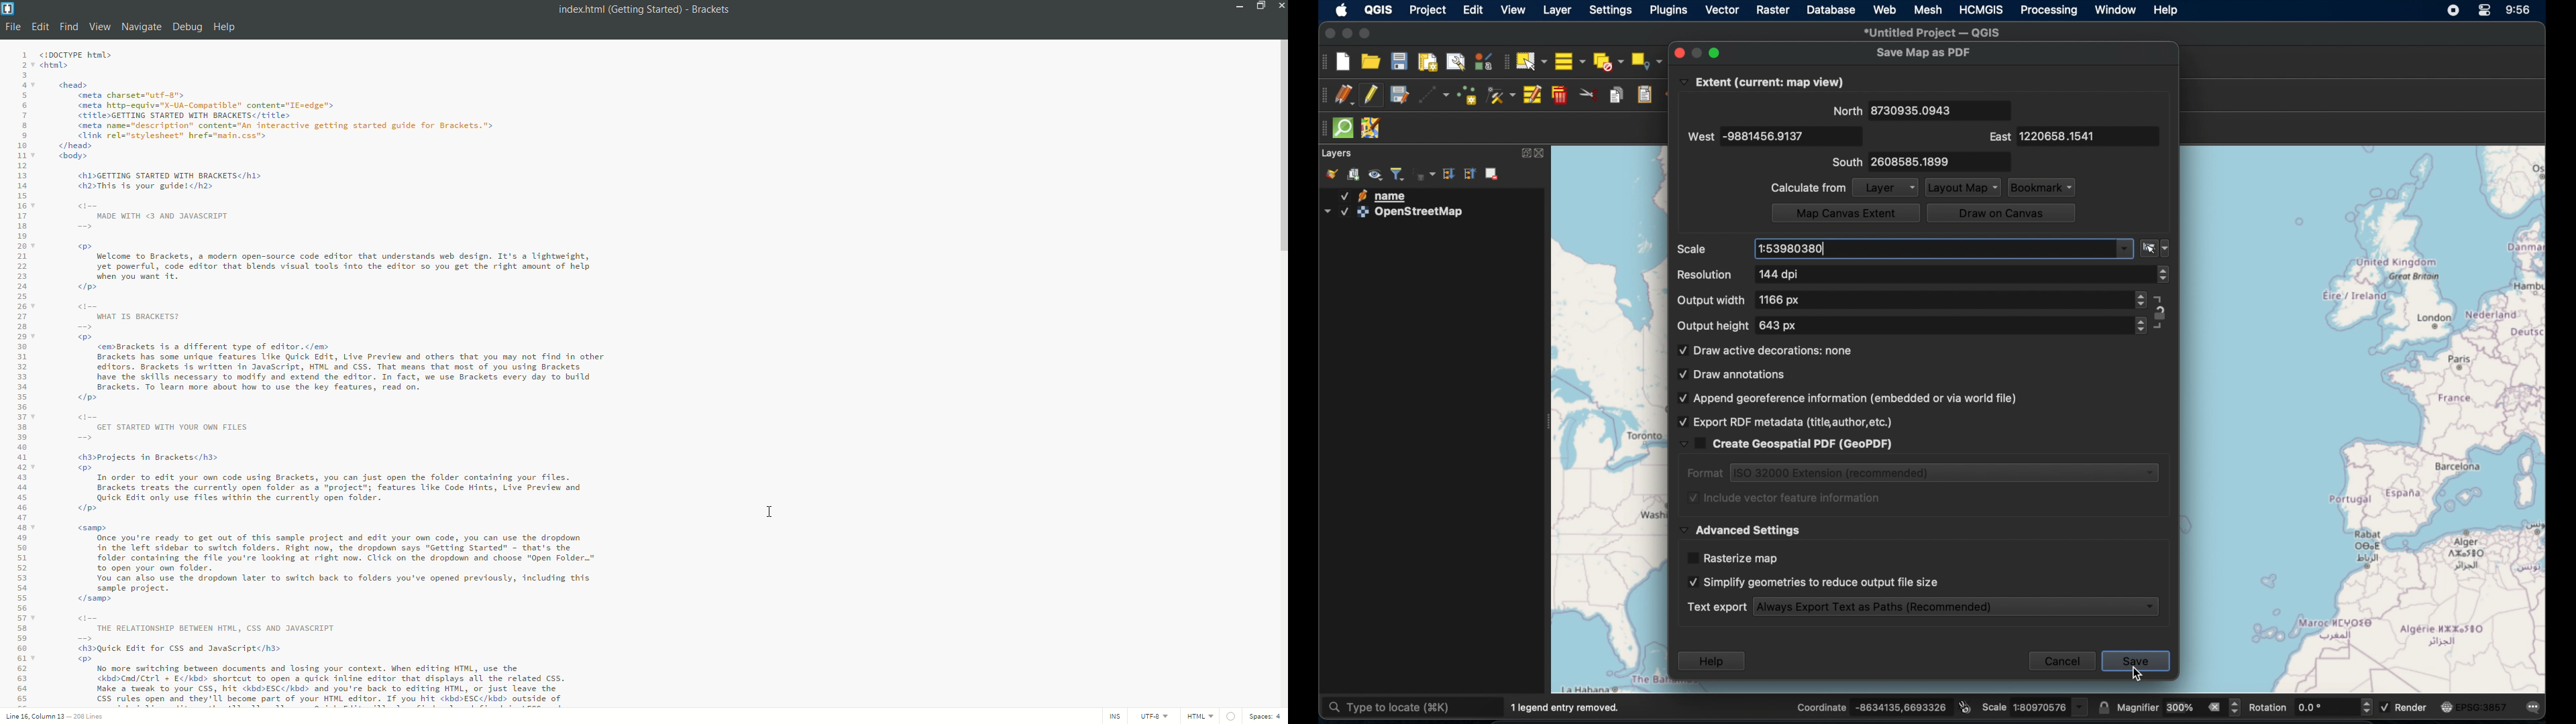  I want to click on project selected, so click(1427, 10).